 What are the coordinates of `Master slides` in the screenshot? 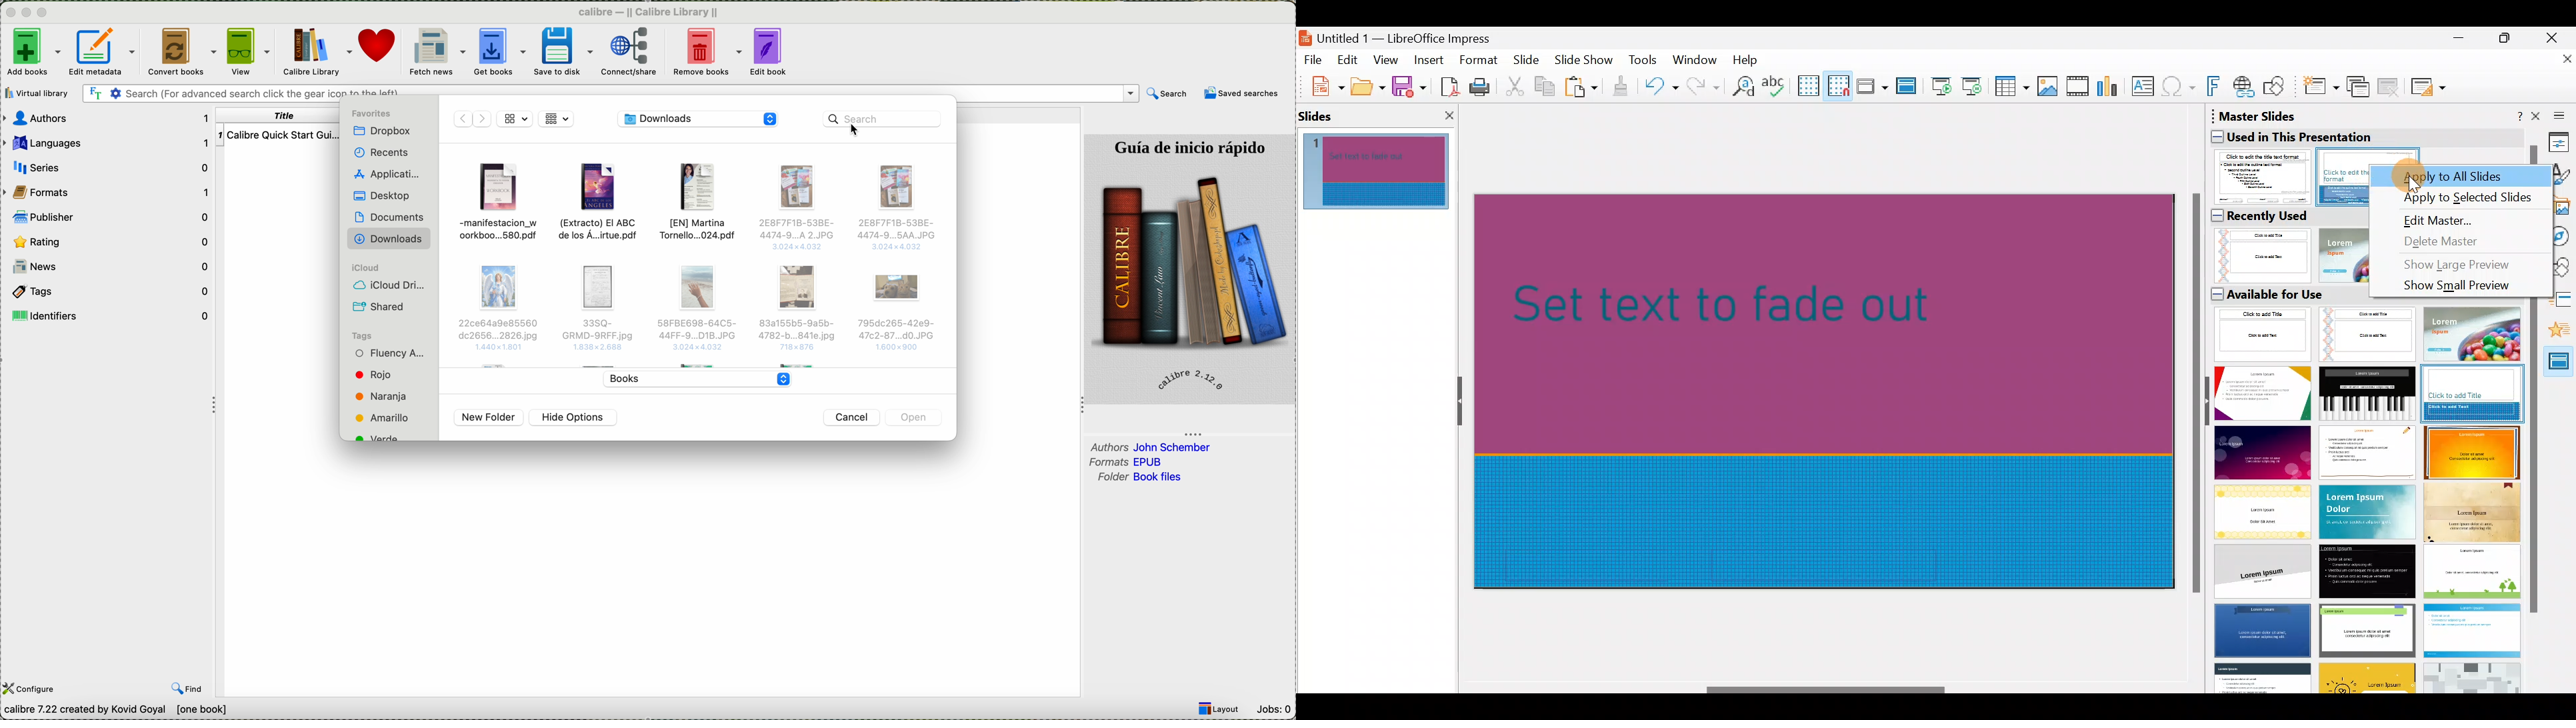 It's located at (2553, 366).